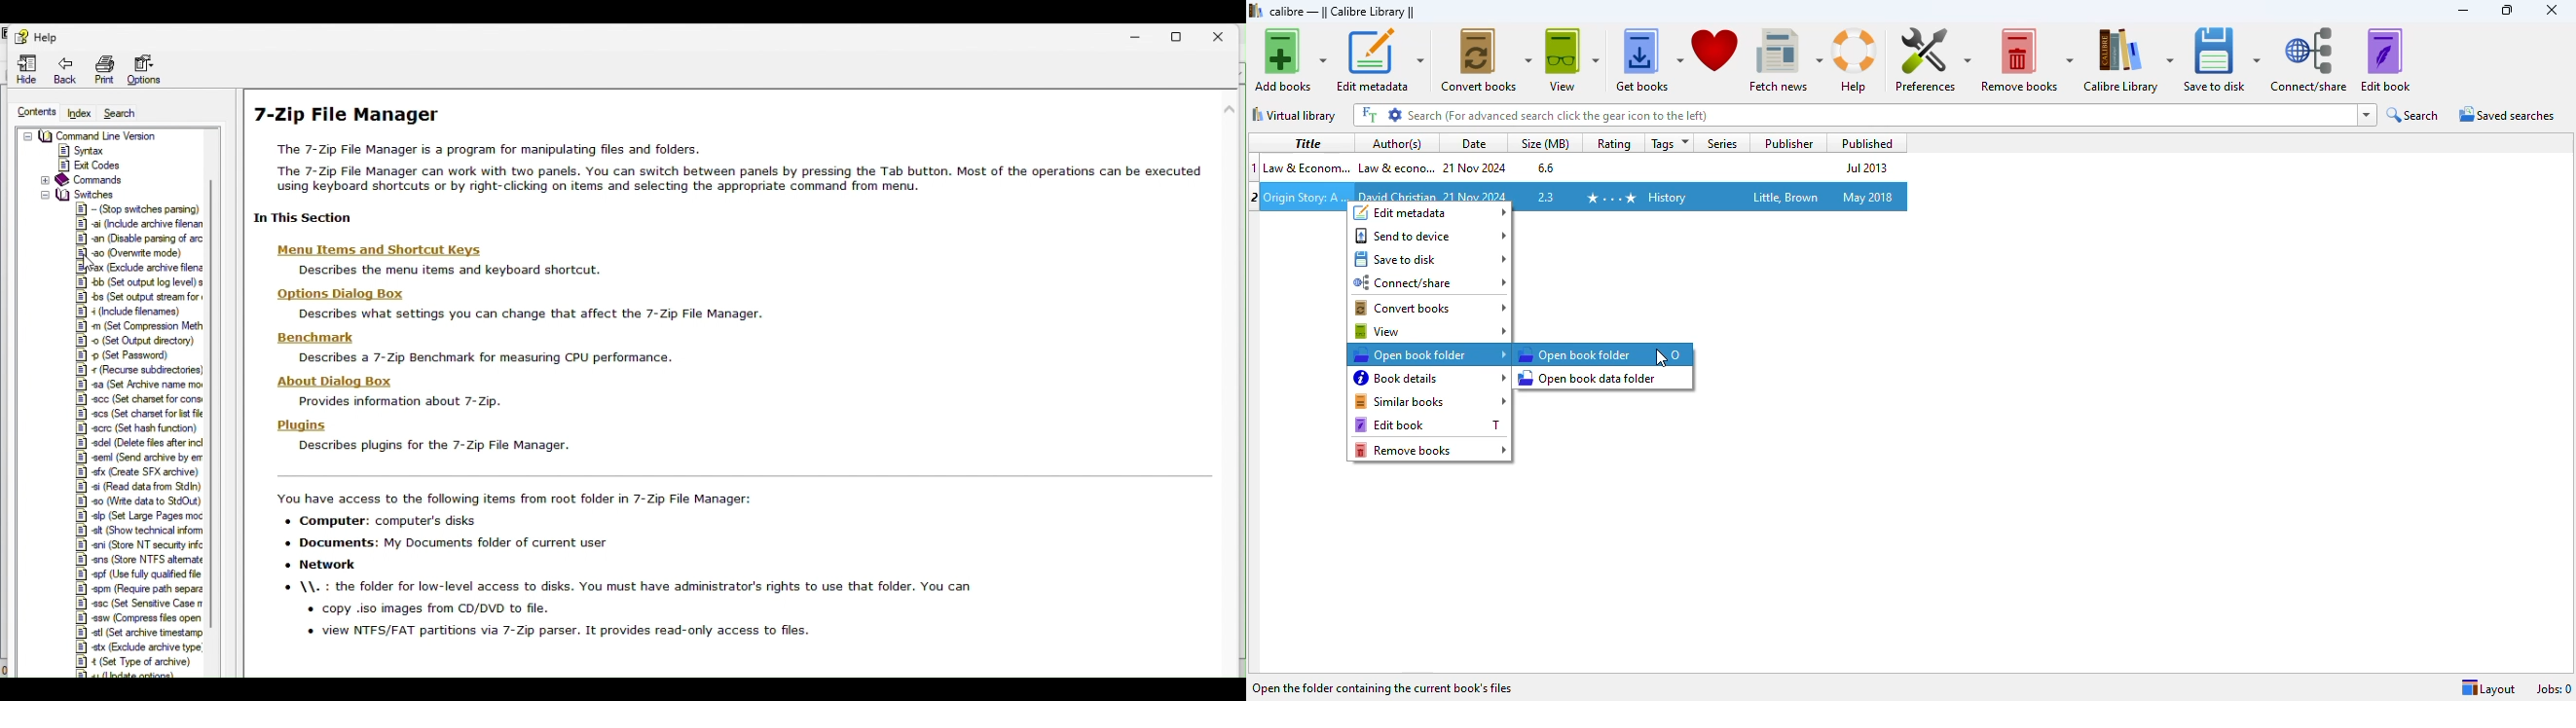  Describe the element at coordinates (1221, 36) in the screenshot. I see `Close` at that location.